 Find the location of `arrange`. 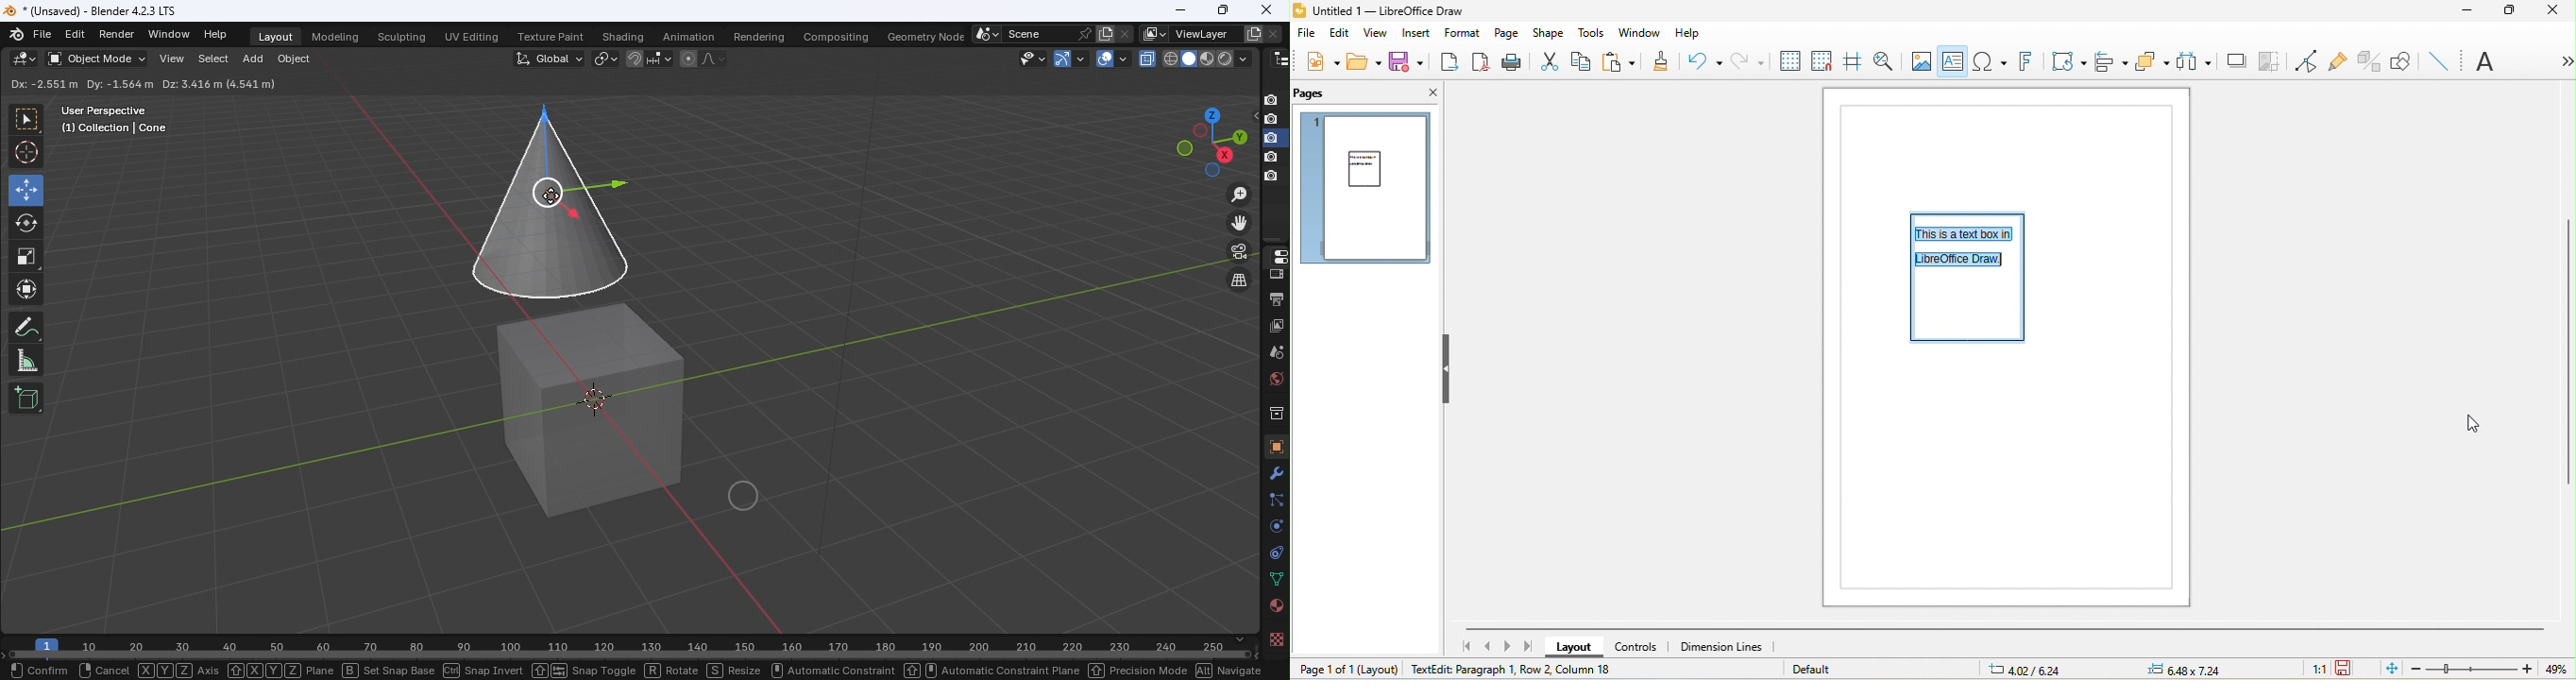

arrange is located at coordinates (2152, 61).